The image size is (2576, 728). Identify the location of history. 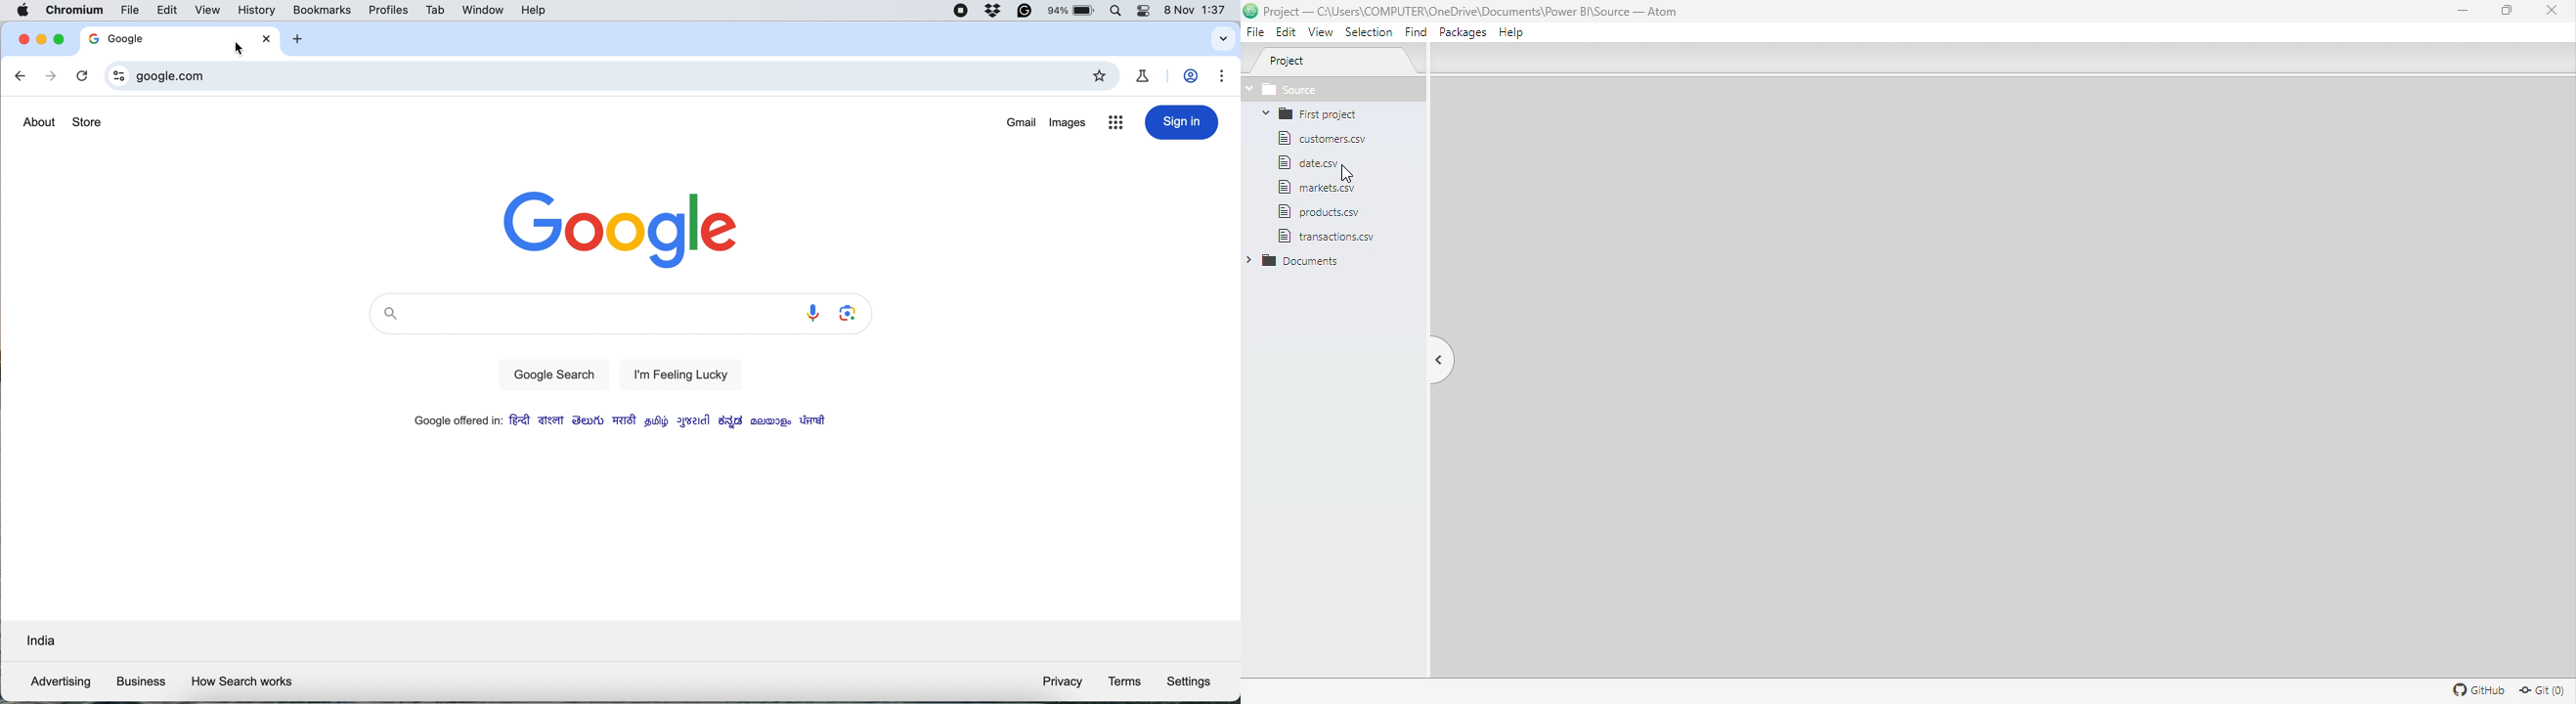
(256, 10).